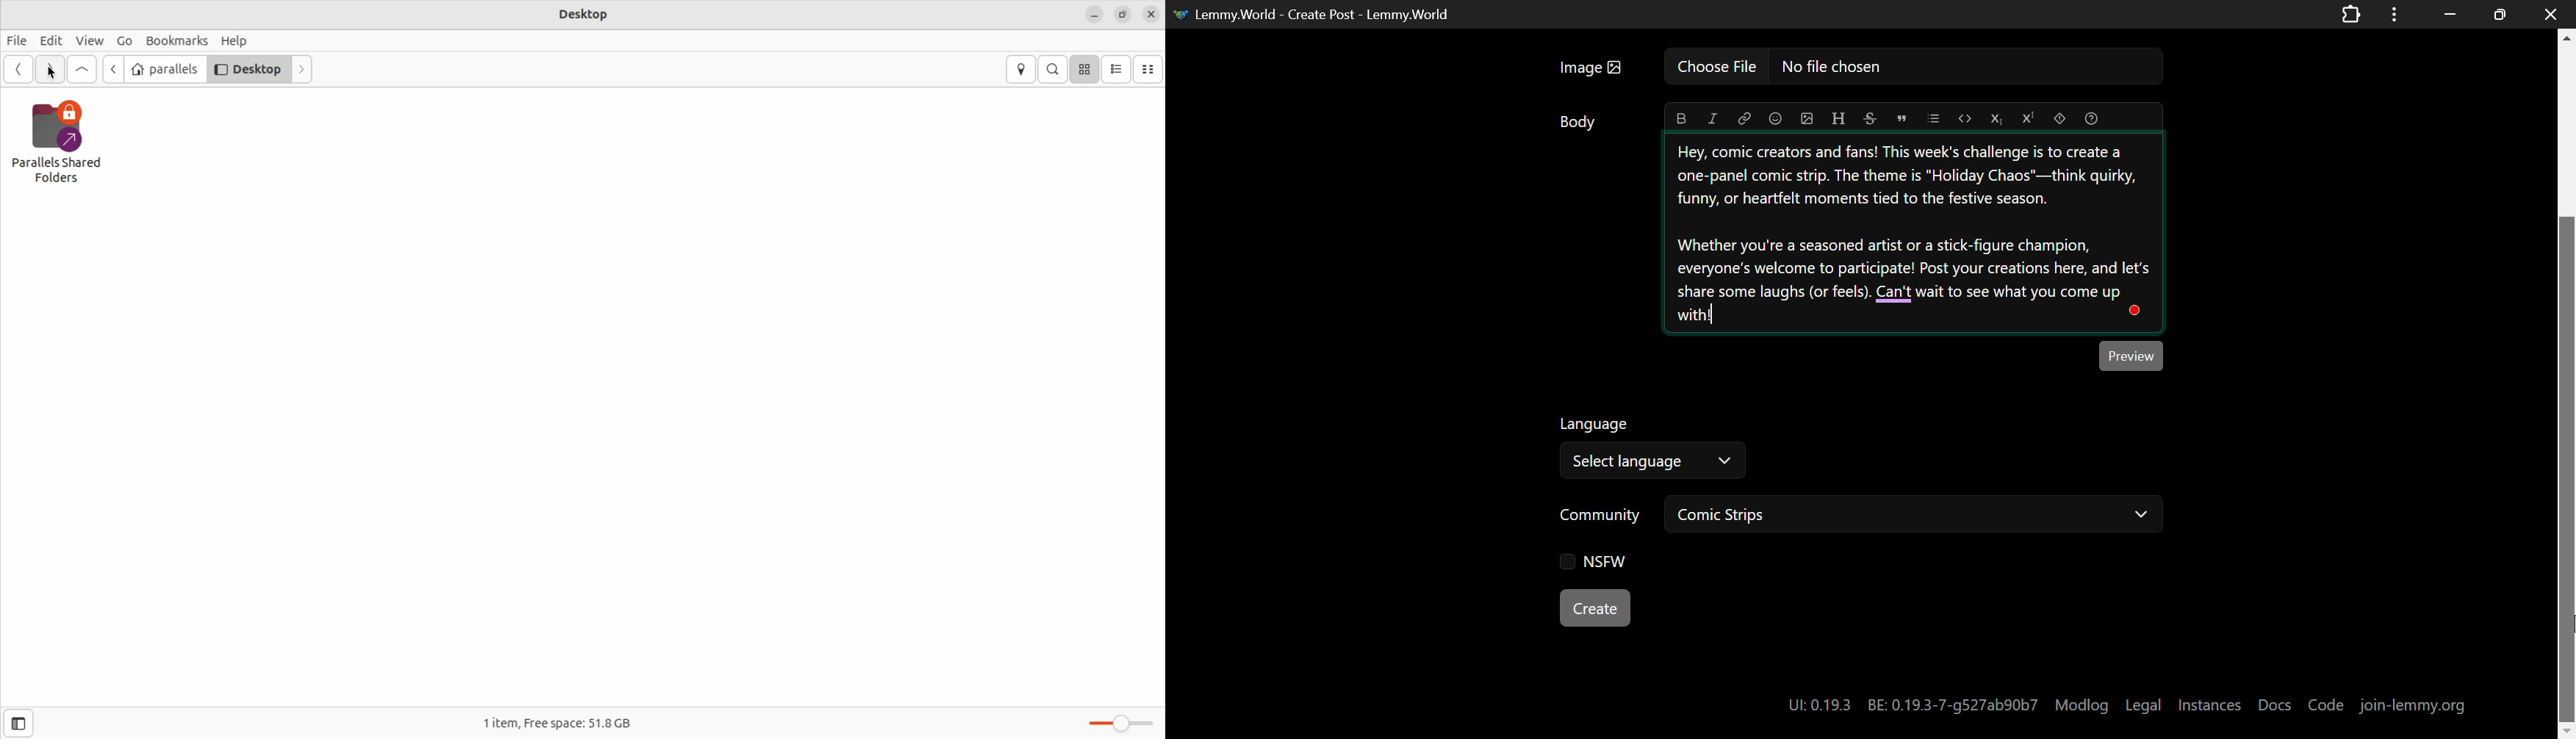  Describe the element at coordinates (89, 39) in the screenshot. I see `view` at that location.